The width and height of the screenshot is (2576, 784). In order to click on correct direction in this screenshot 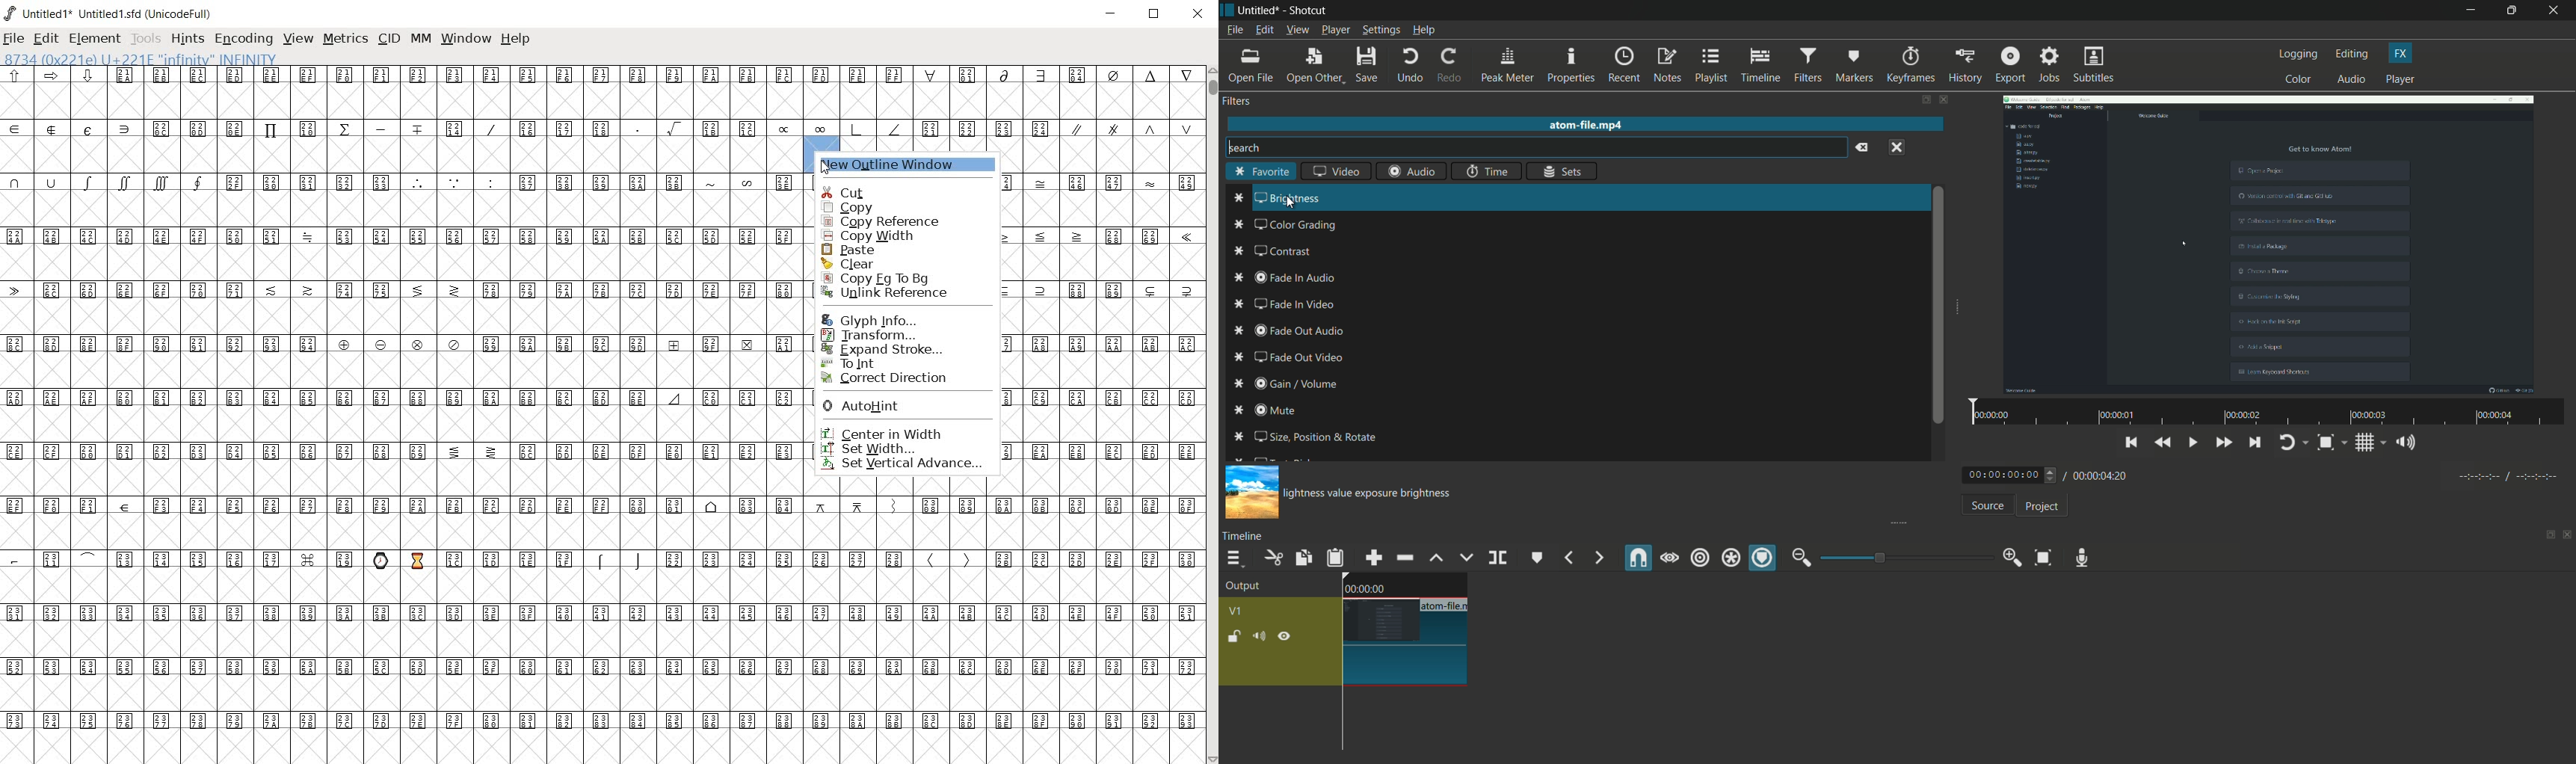, I will do `click(902, 379)`.